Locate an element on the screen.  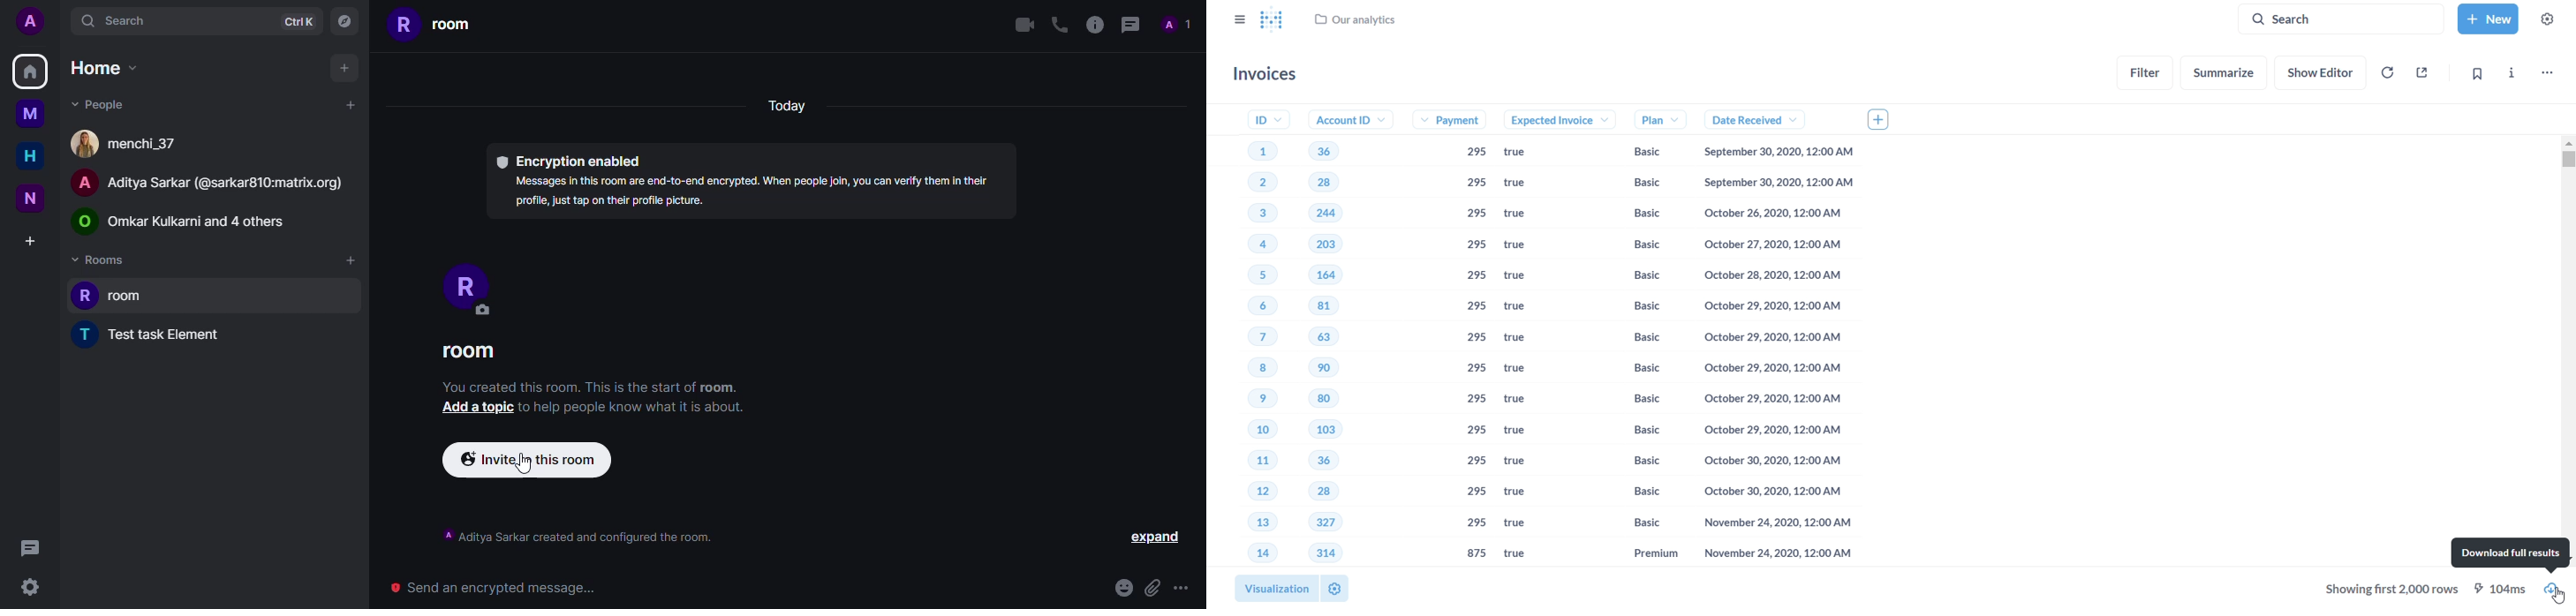
more info is located at coordinates (2511, 71).